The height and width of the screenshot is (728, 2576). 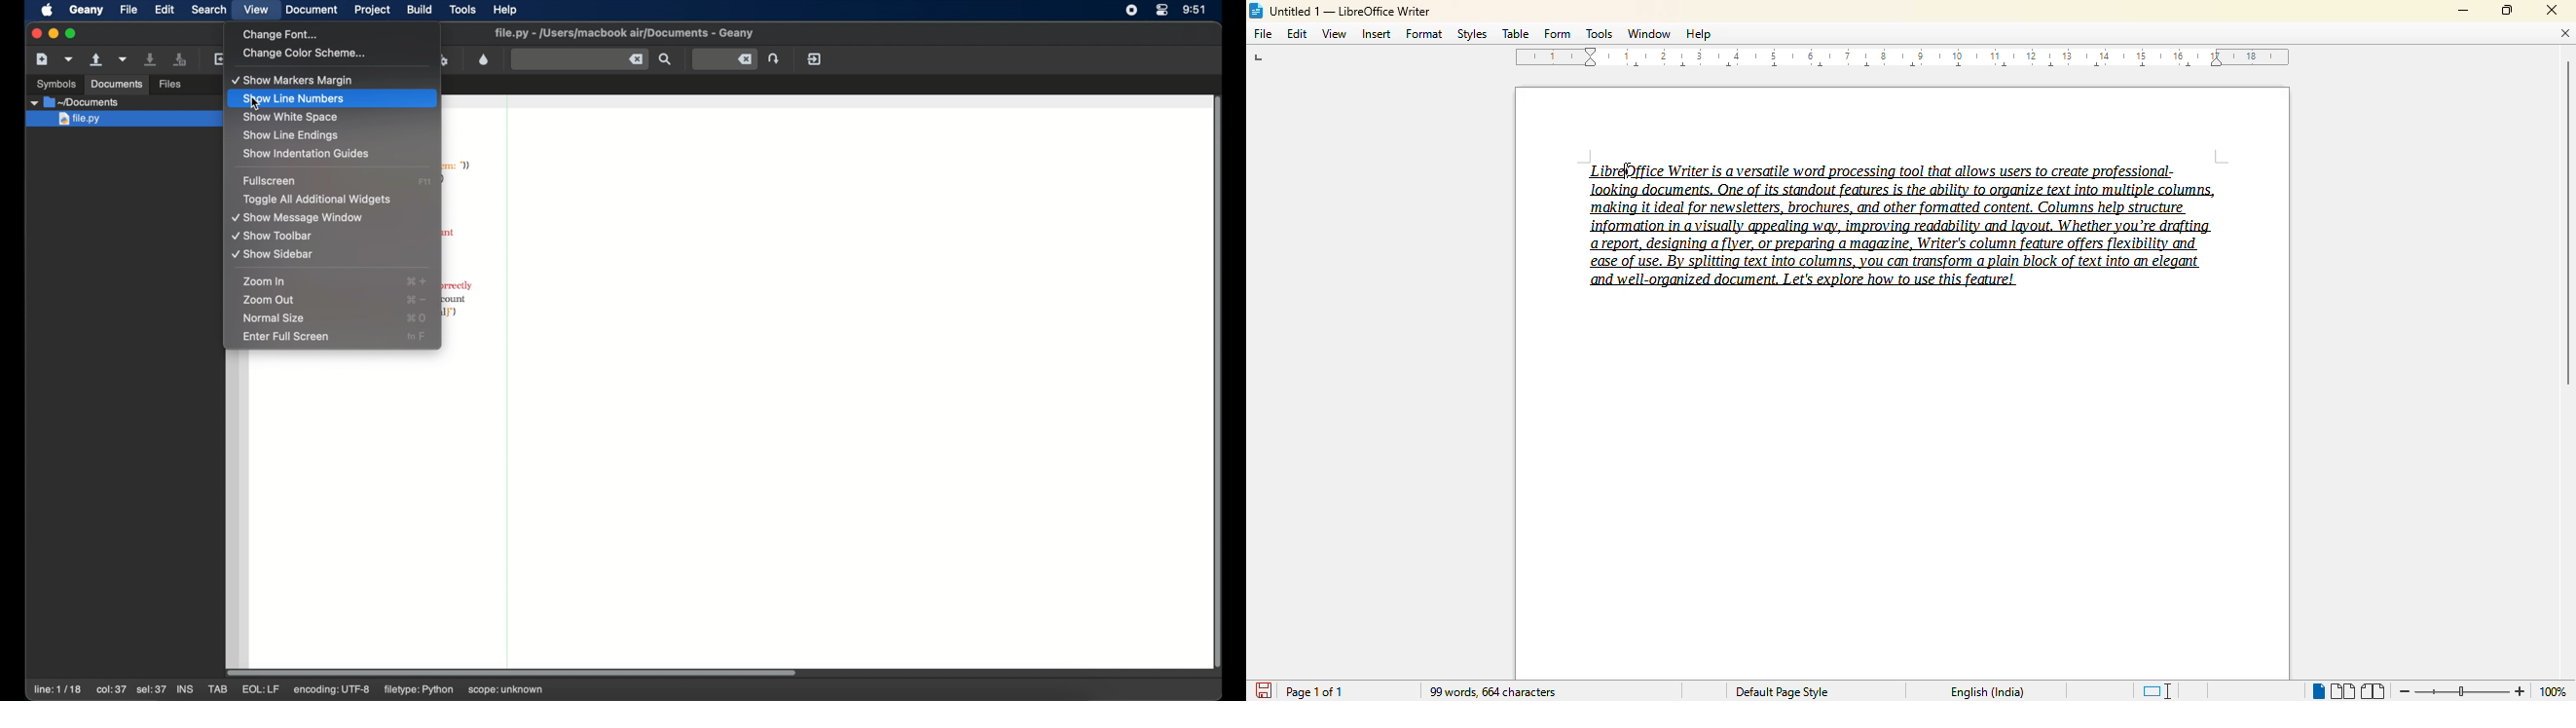 What do you see at coordinates (1627, 168) in the screenshot?
I see `cursor` at bounding box center [1627, 168].